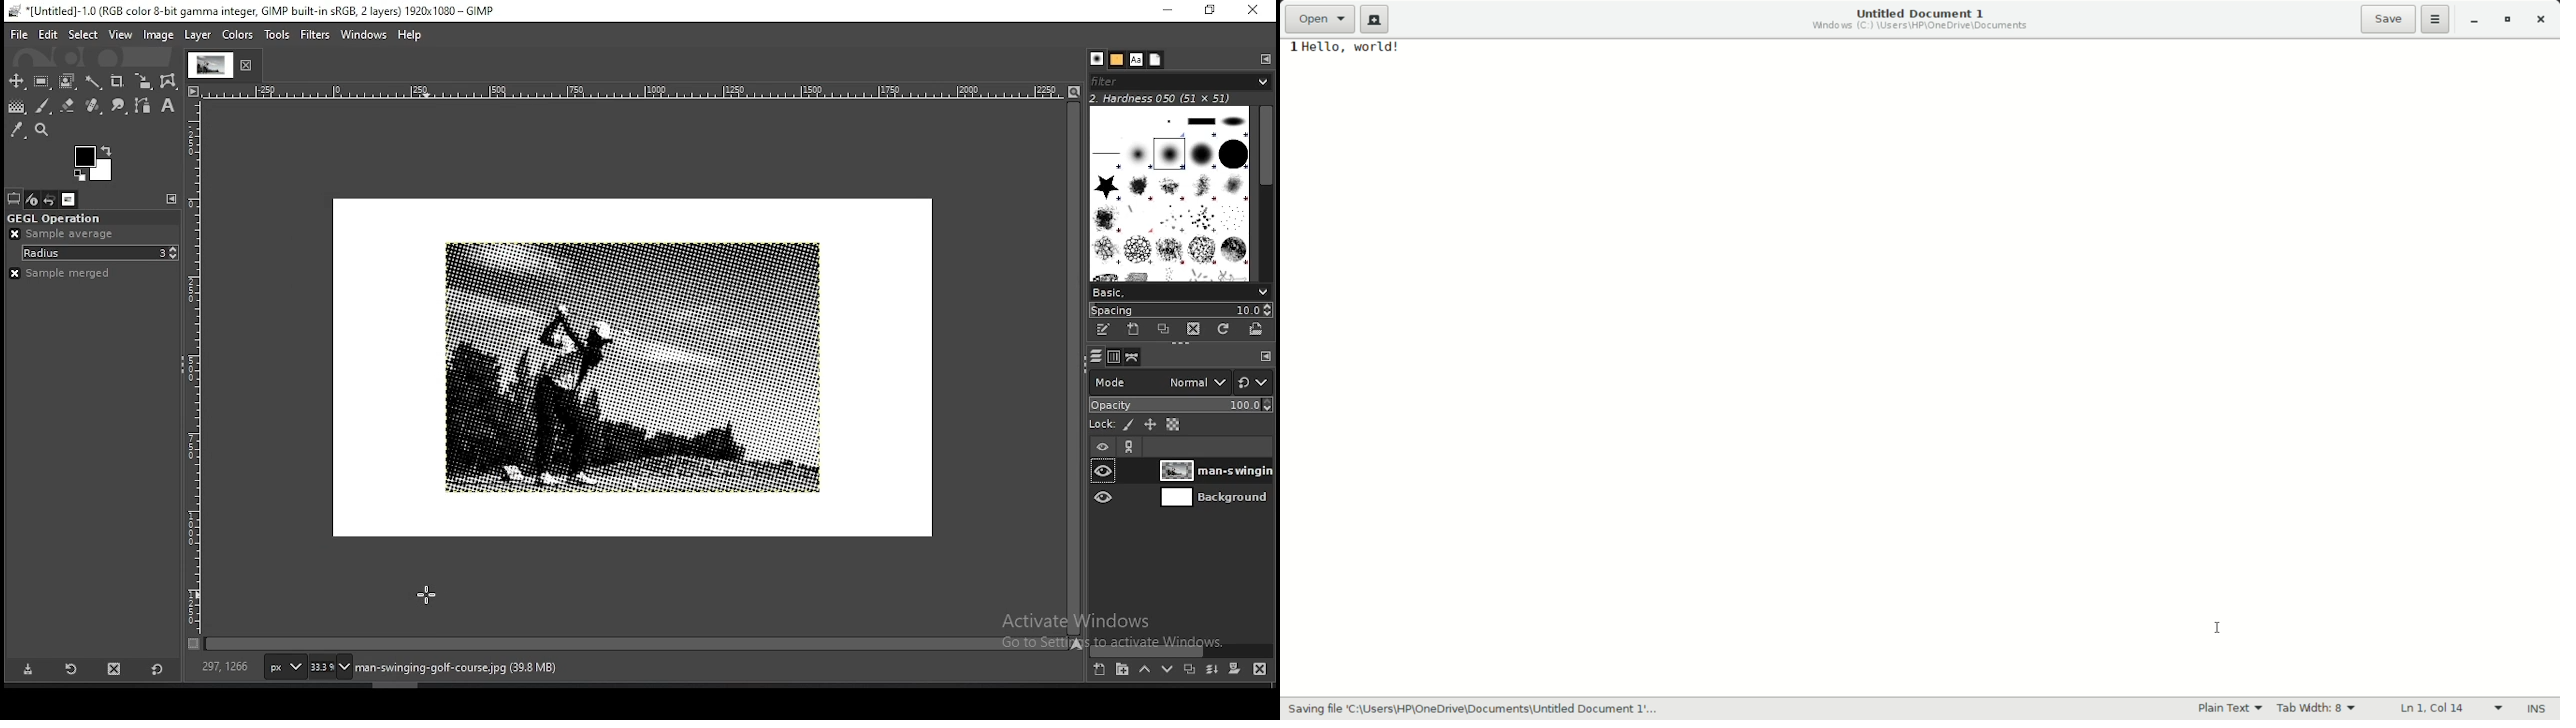 Image resolution: width=2576 pixels, height=728 pixels. I want to click on move layer one step up, so click(1144, 669).